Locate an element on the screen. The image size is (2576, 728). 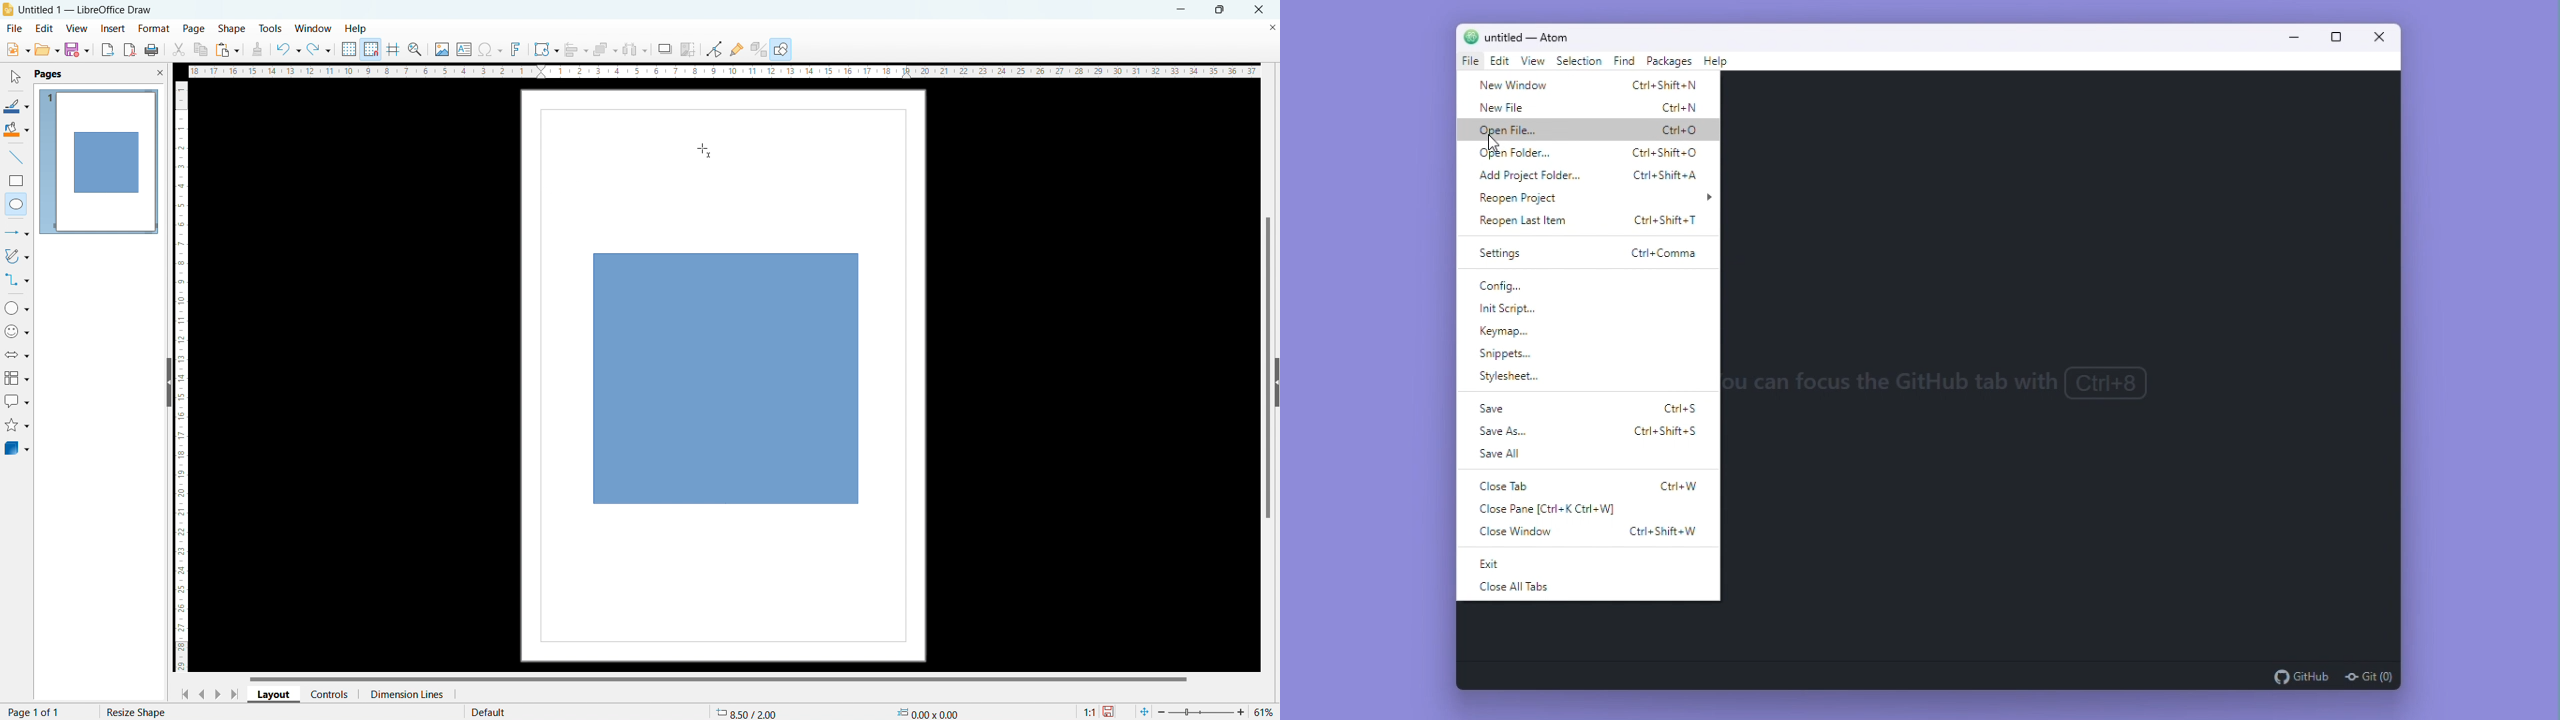
cursor is located at coordinates (703, 149).